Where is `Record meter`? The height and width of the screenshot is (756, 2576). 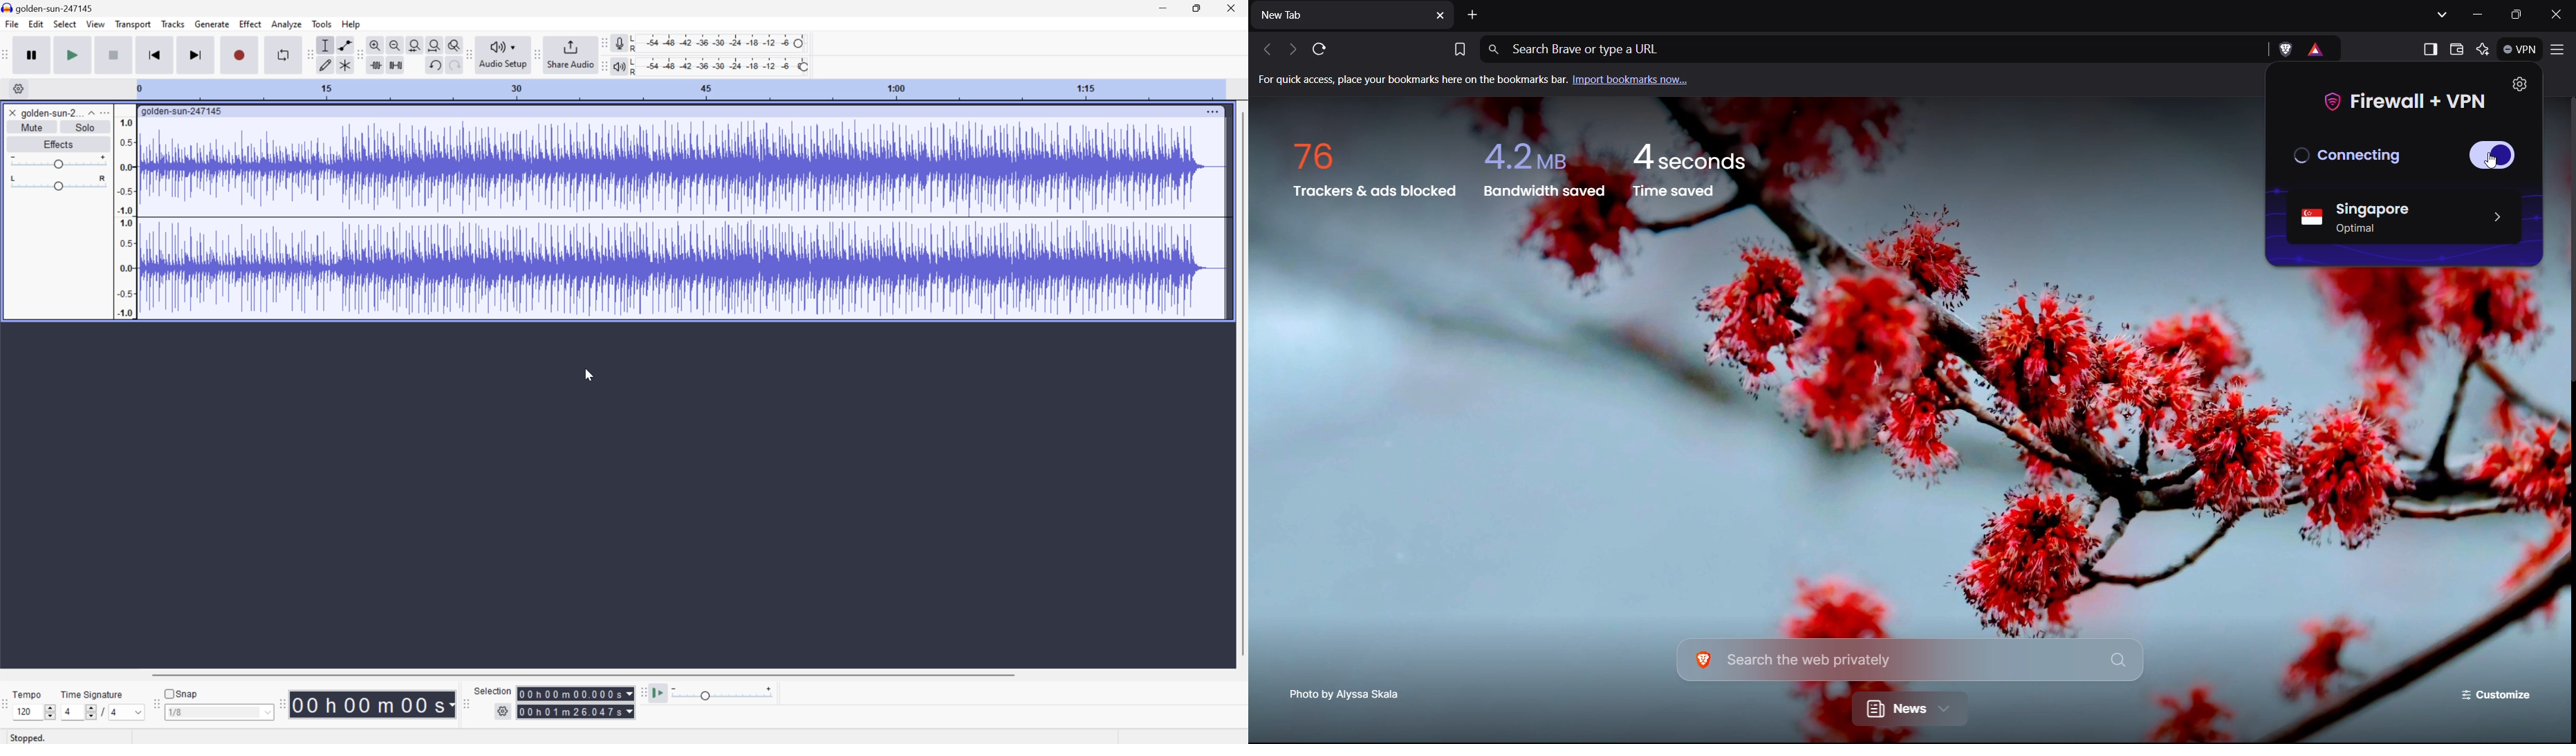
Record meter is located at coordinates (619, 42).